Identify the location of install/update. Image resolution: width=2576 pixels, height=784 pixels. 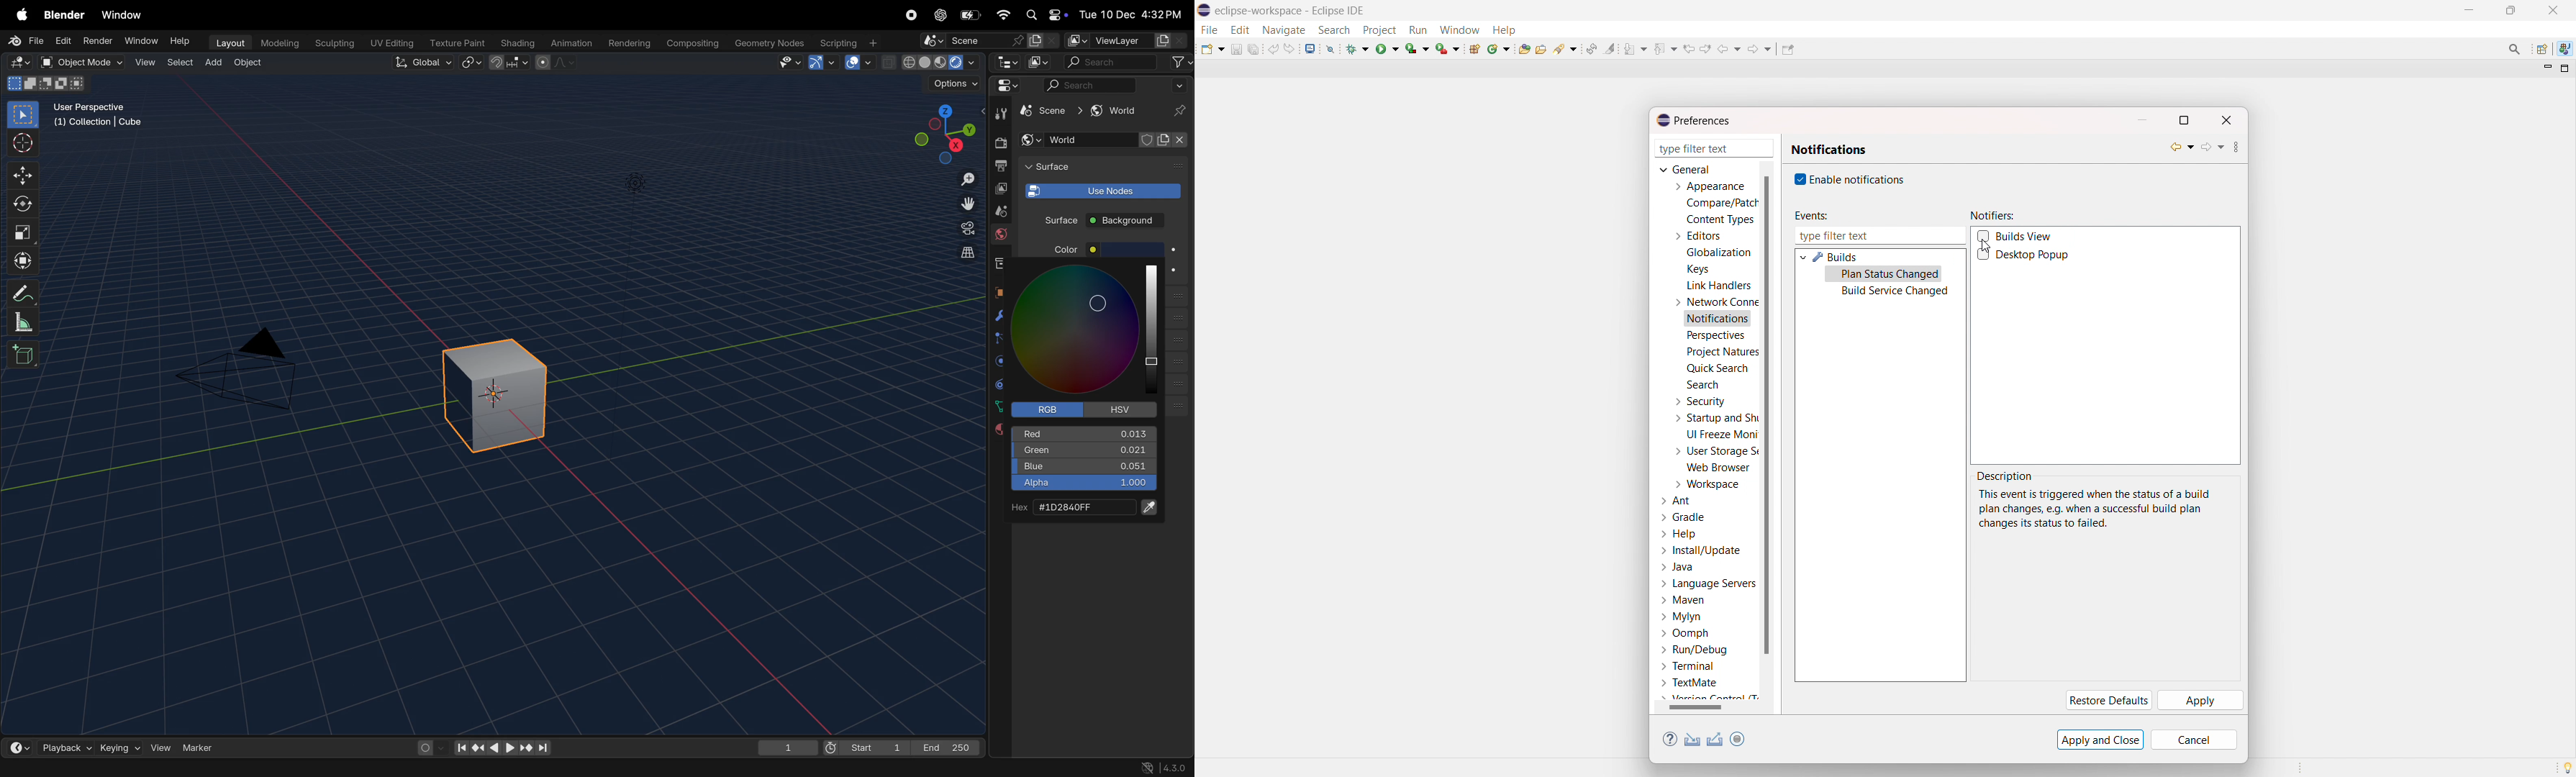
(1702, 551).